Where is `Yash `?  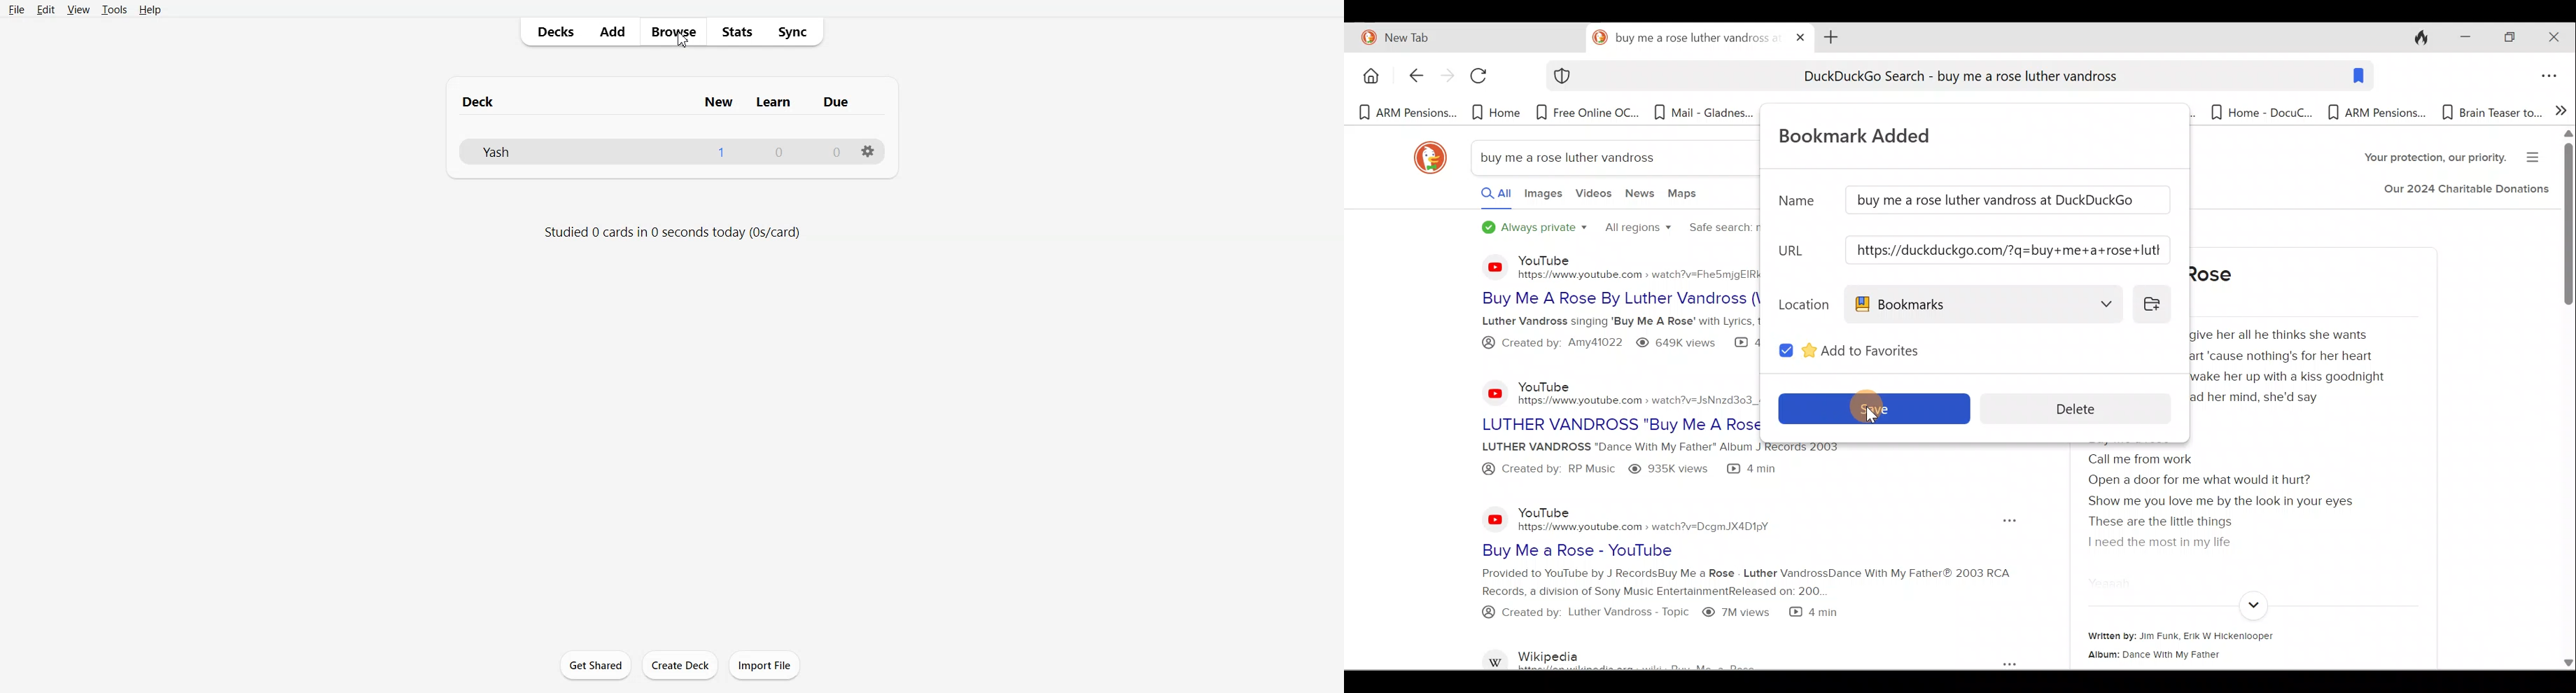 Yash  is located at coordinates (580, 152).